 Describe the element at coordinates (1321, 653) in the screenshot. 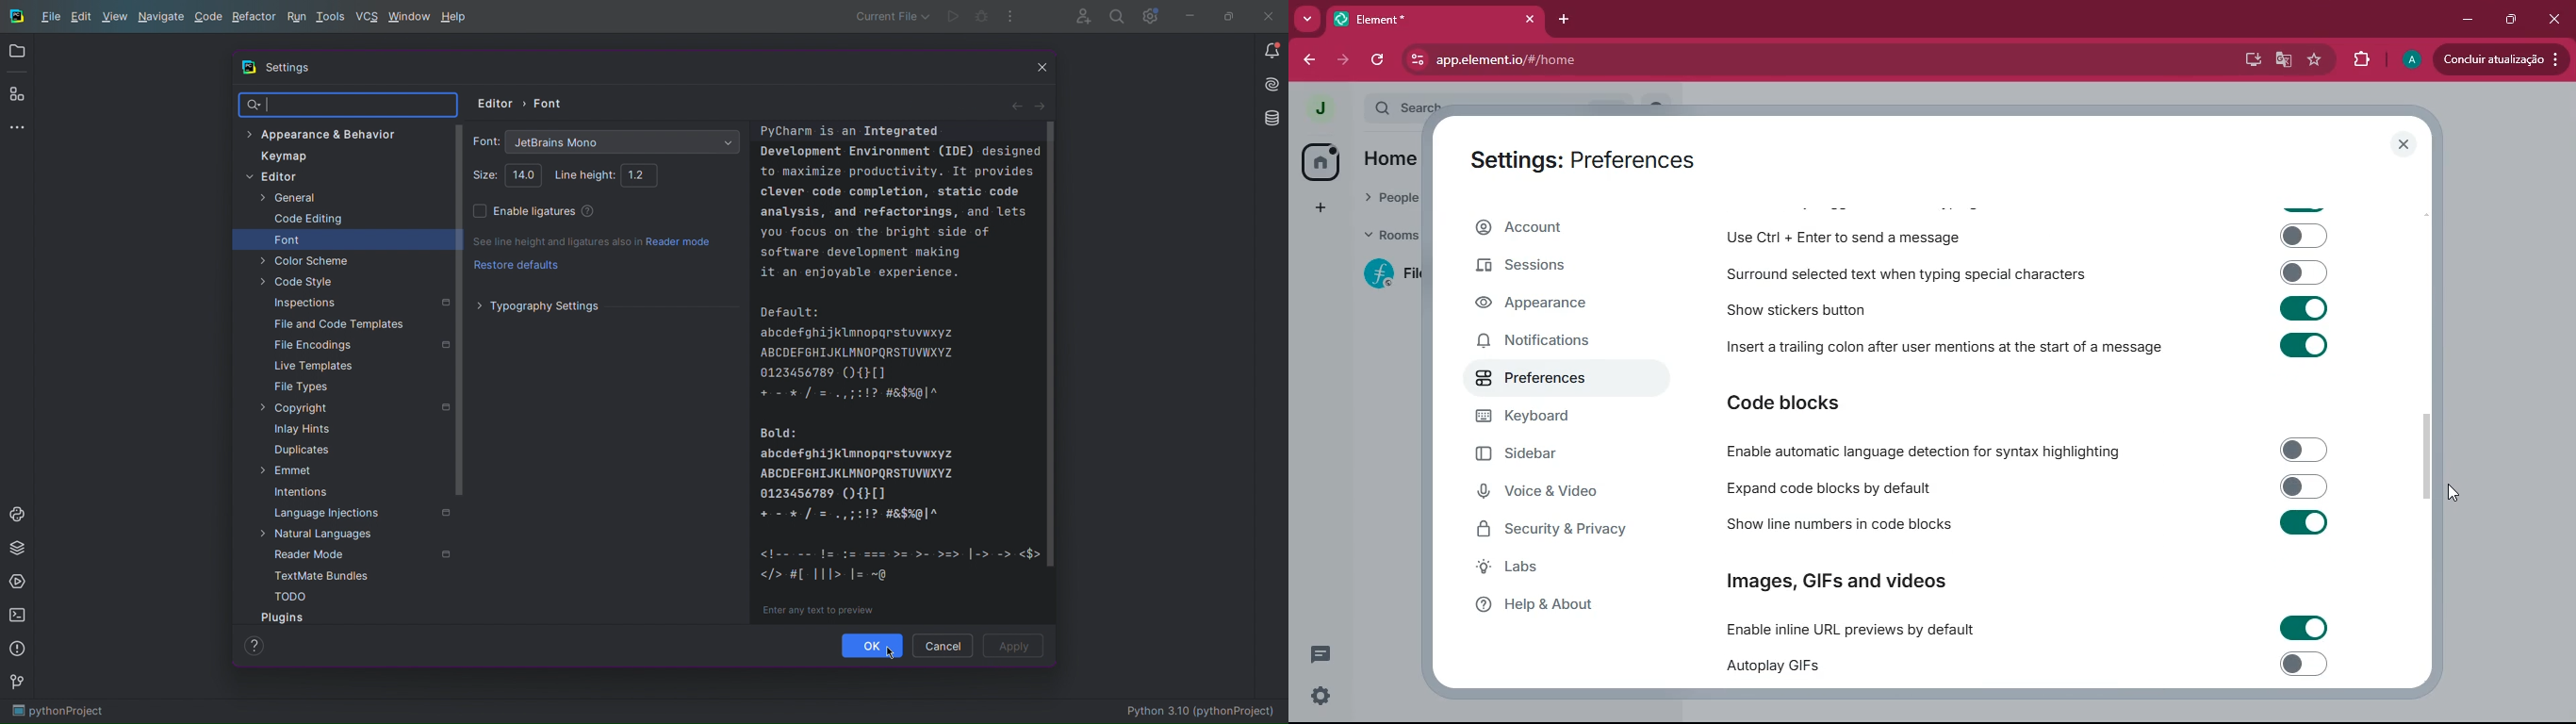

I see `comments` at that location.